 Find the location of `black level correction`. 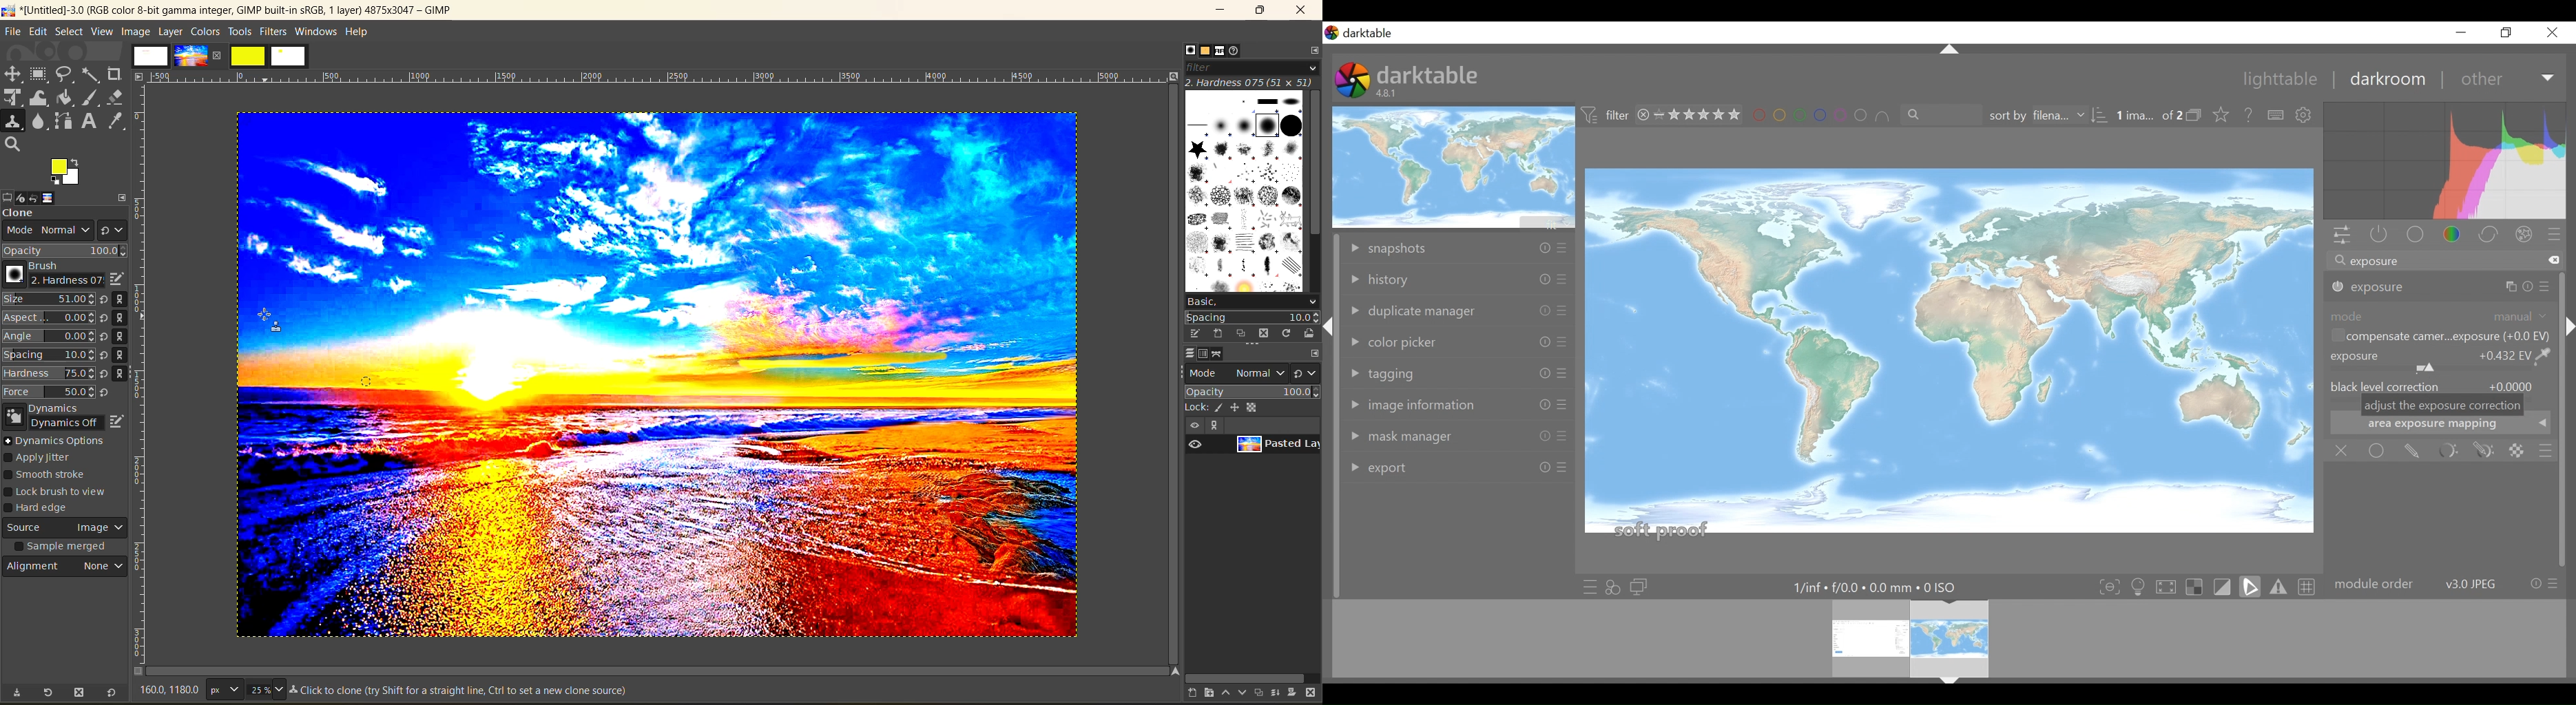

black level correction is located at coordinates (2440, 385).